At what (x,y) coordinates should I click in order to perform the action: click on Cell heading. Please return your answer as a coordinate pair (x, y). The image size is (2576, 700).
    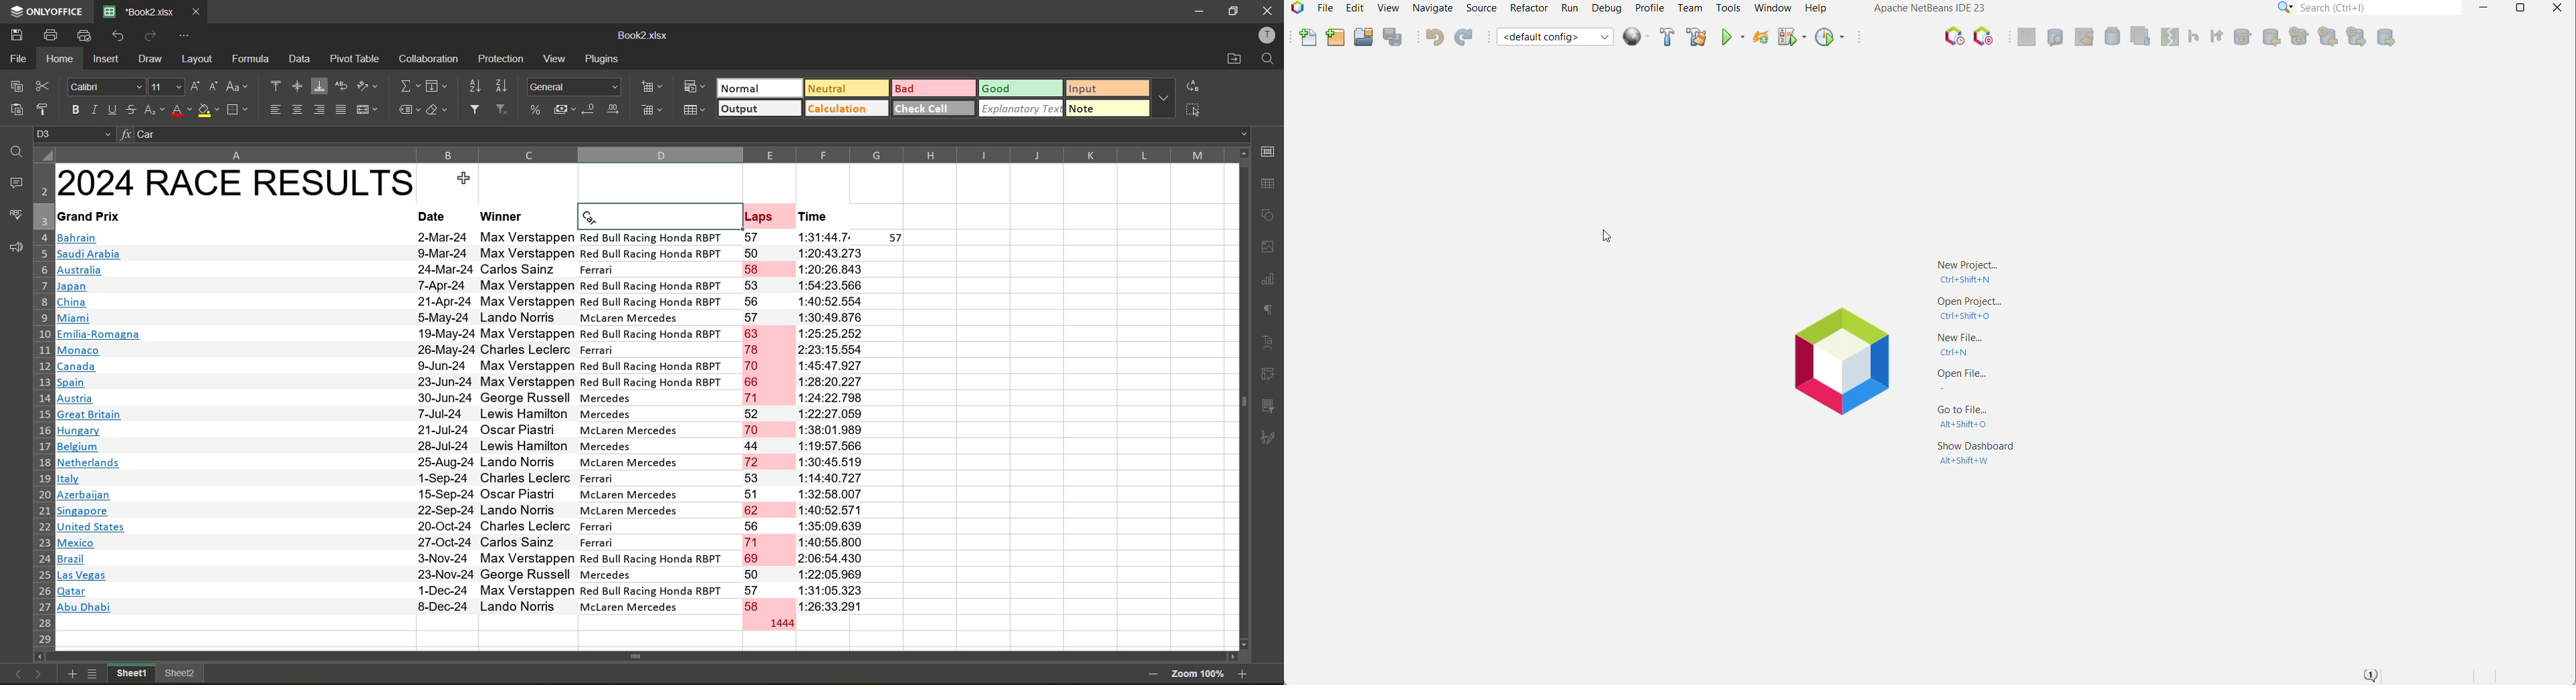
    Looking at the image, I should click on (456, 212).